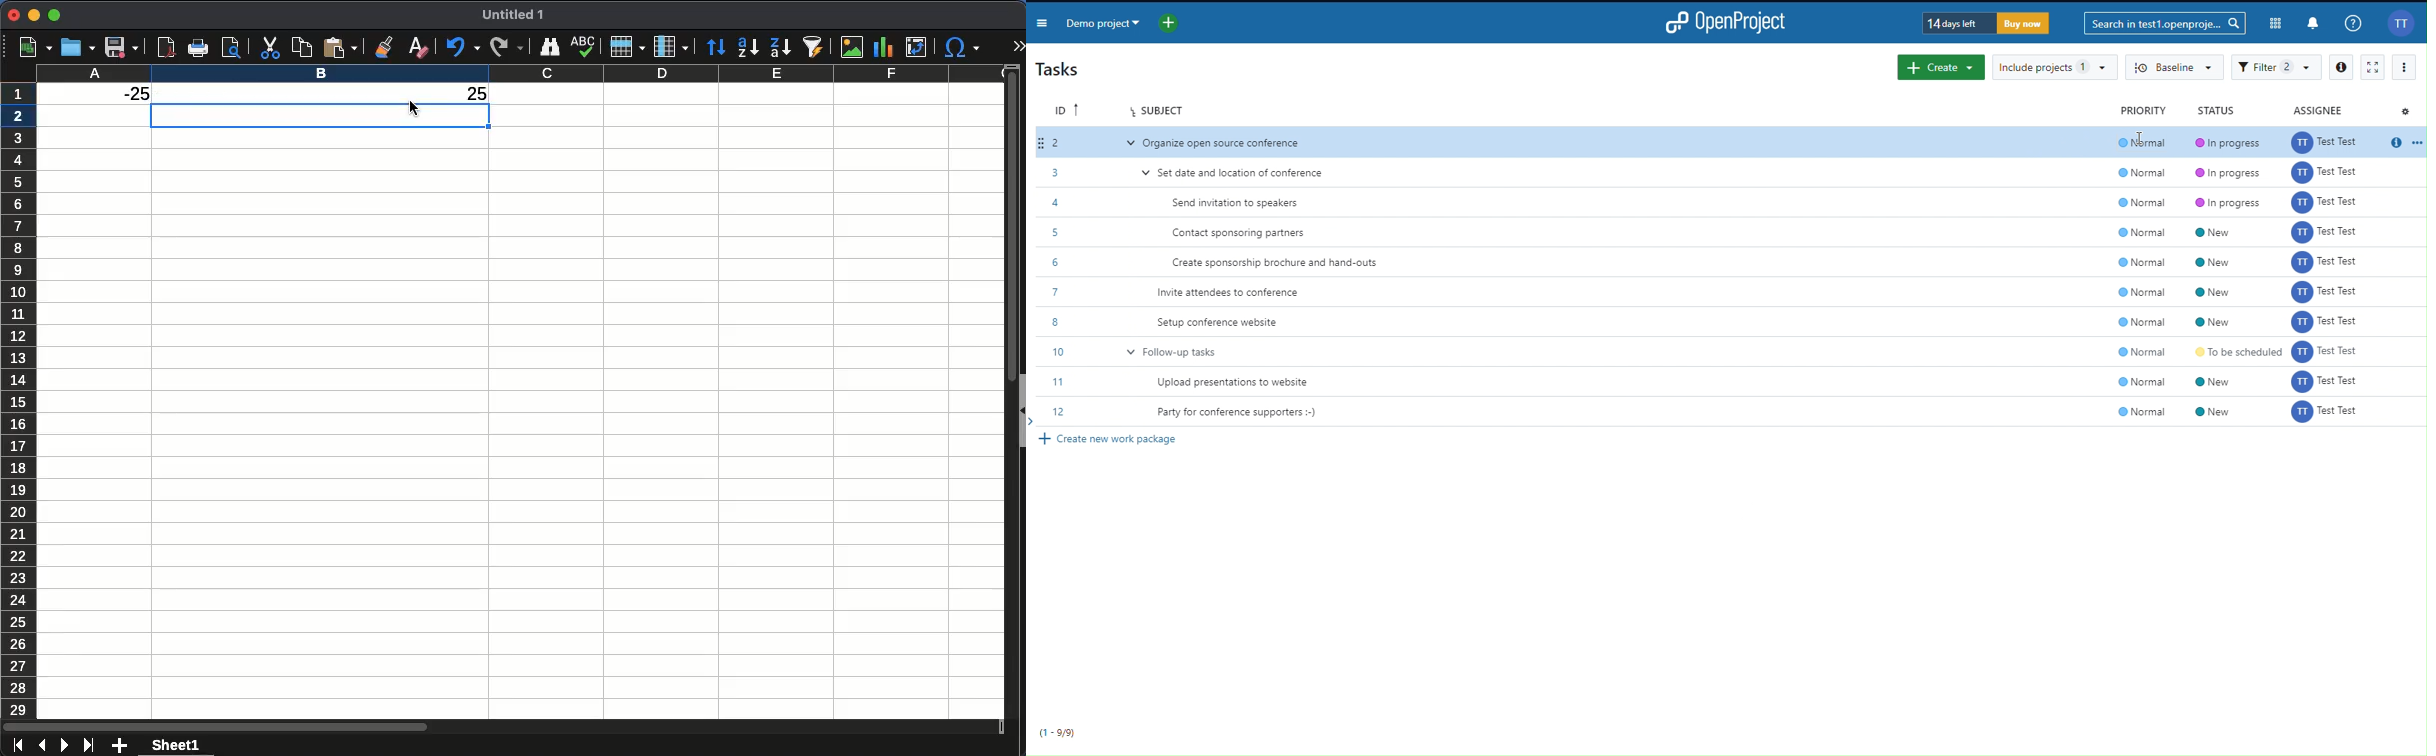 This screenshot has width=2436, height=756. Describe the element at coordinates (1018, 45) in the screenshot. I see `expand` at that location.